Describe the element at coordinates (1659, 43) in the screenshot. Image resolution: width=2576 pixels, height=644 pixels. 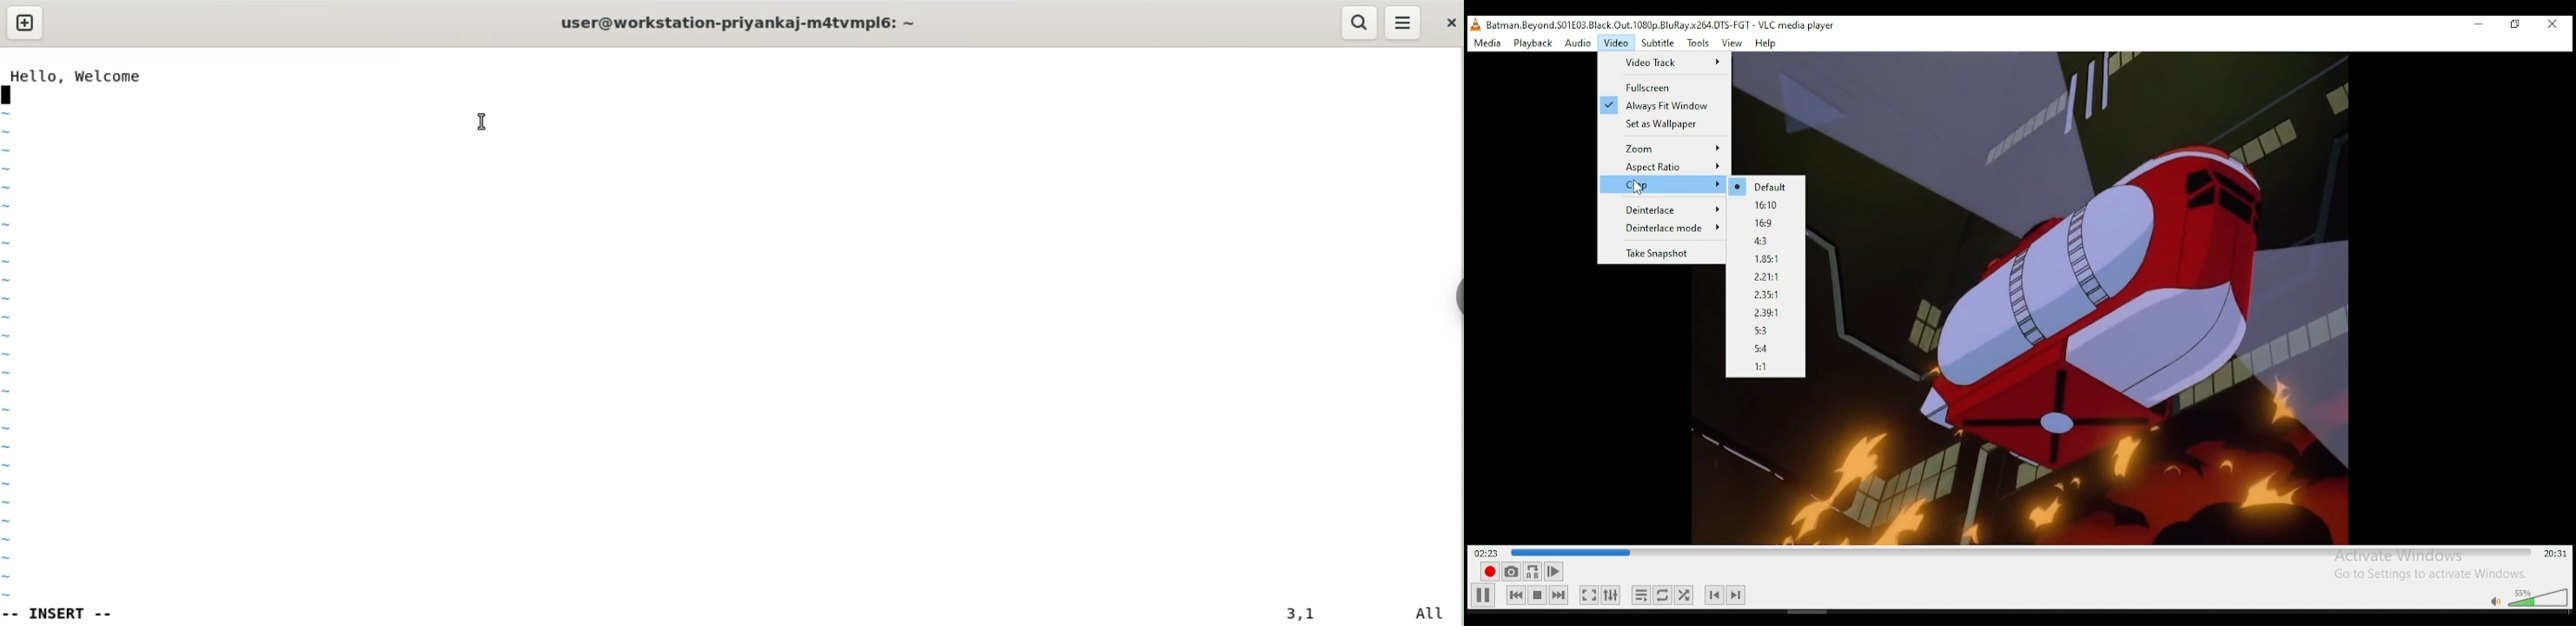
I see `subtitle` at that location.